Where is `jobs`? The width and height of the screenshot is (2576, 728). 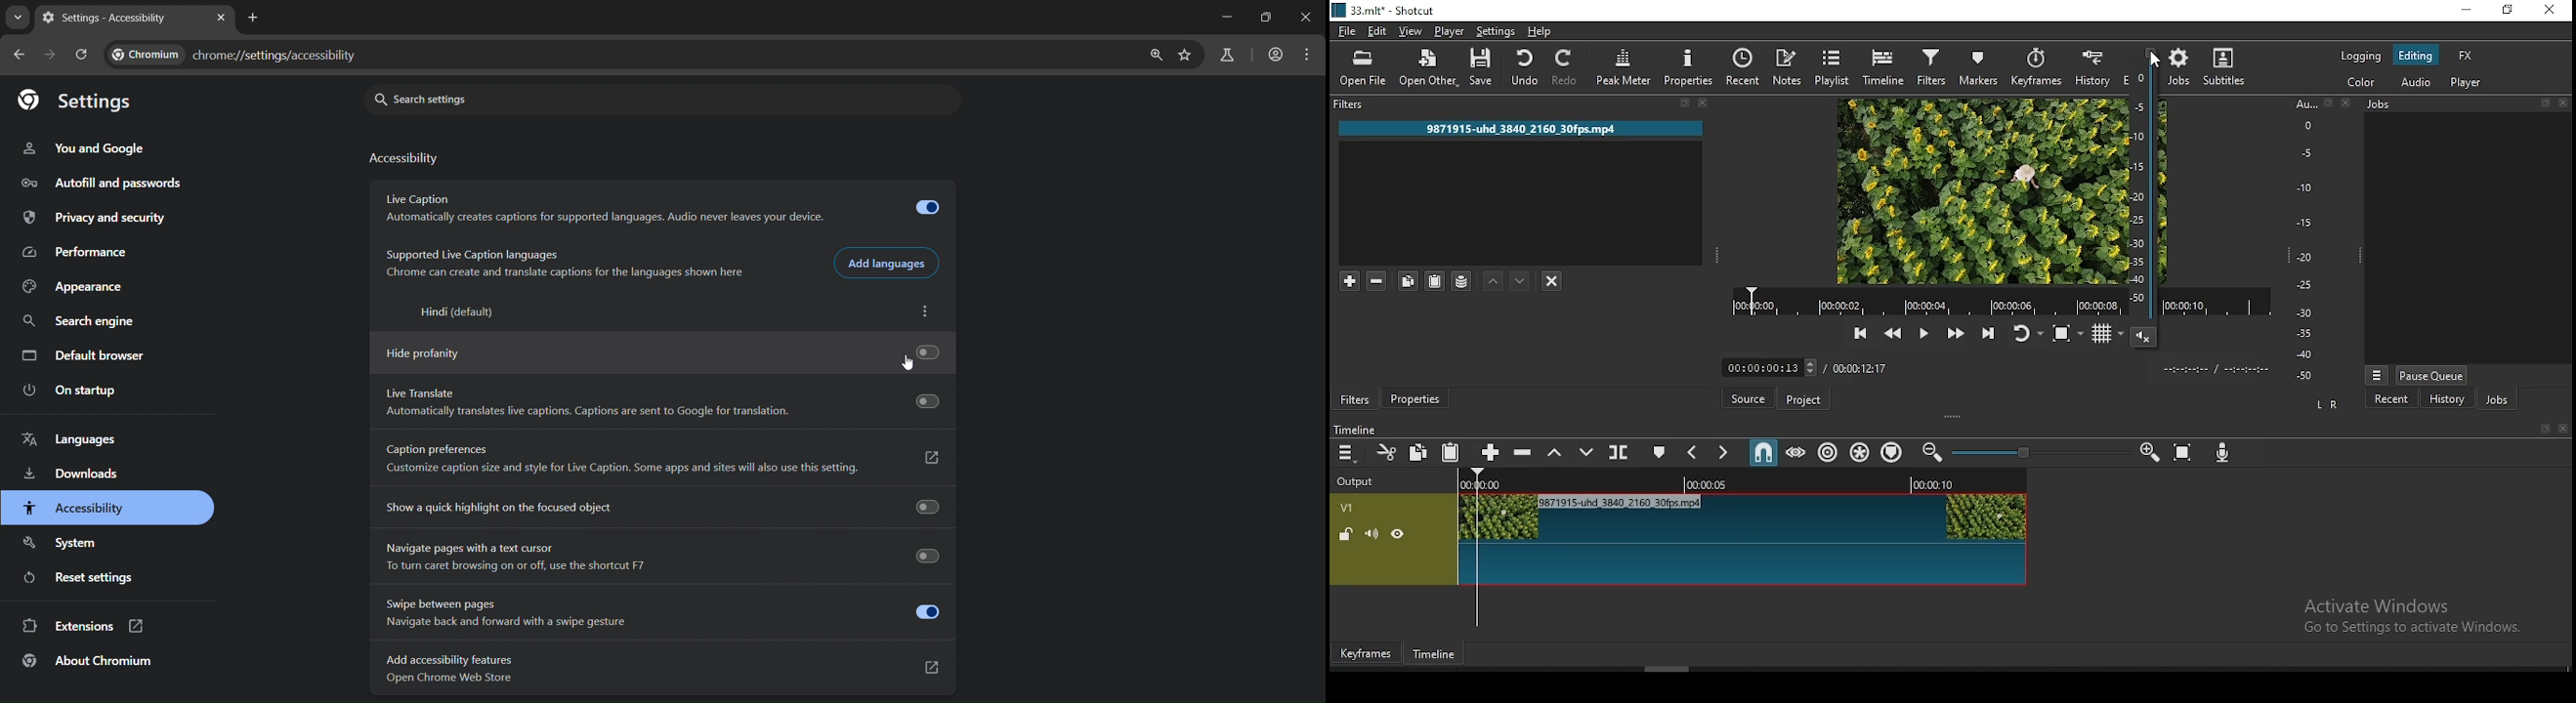 jobs is located at coordinates (2182, 67).